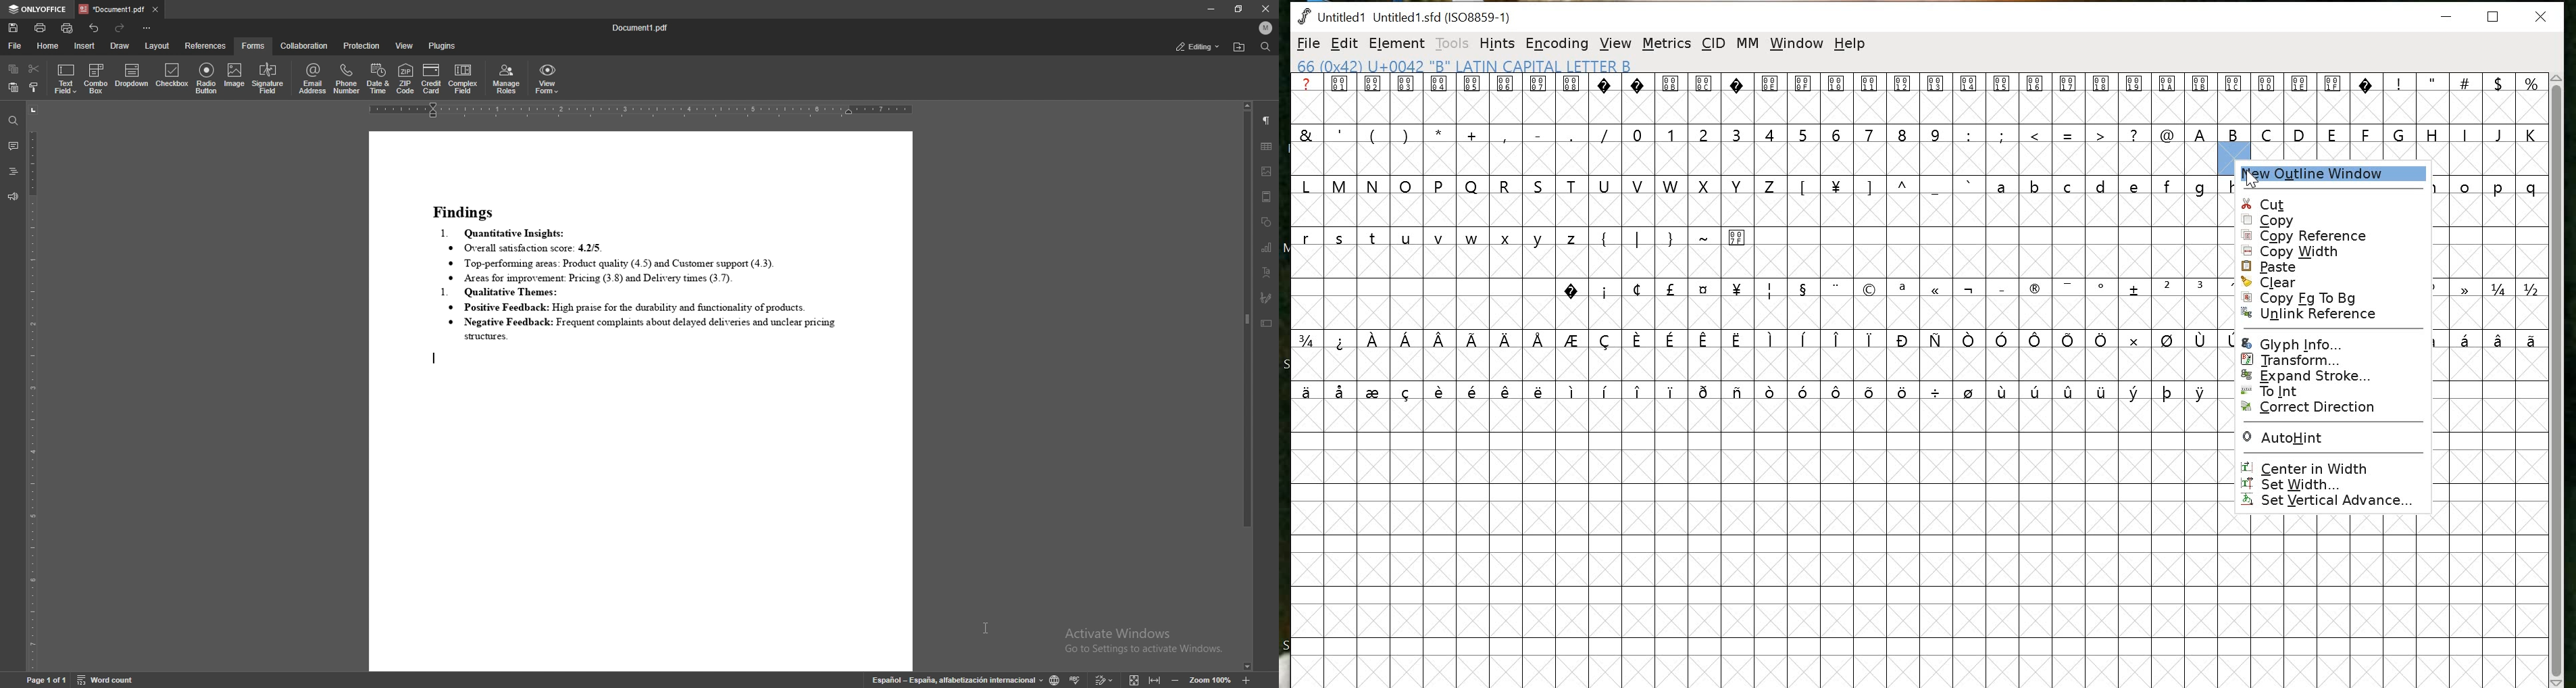 This screenshot has height=700, width=2576. I want to click on copy reference, so click(2315, 237).